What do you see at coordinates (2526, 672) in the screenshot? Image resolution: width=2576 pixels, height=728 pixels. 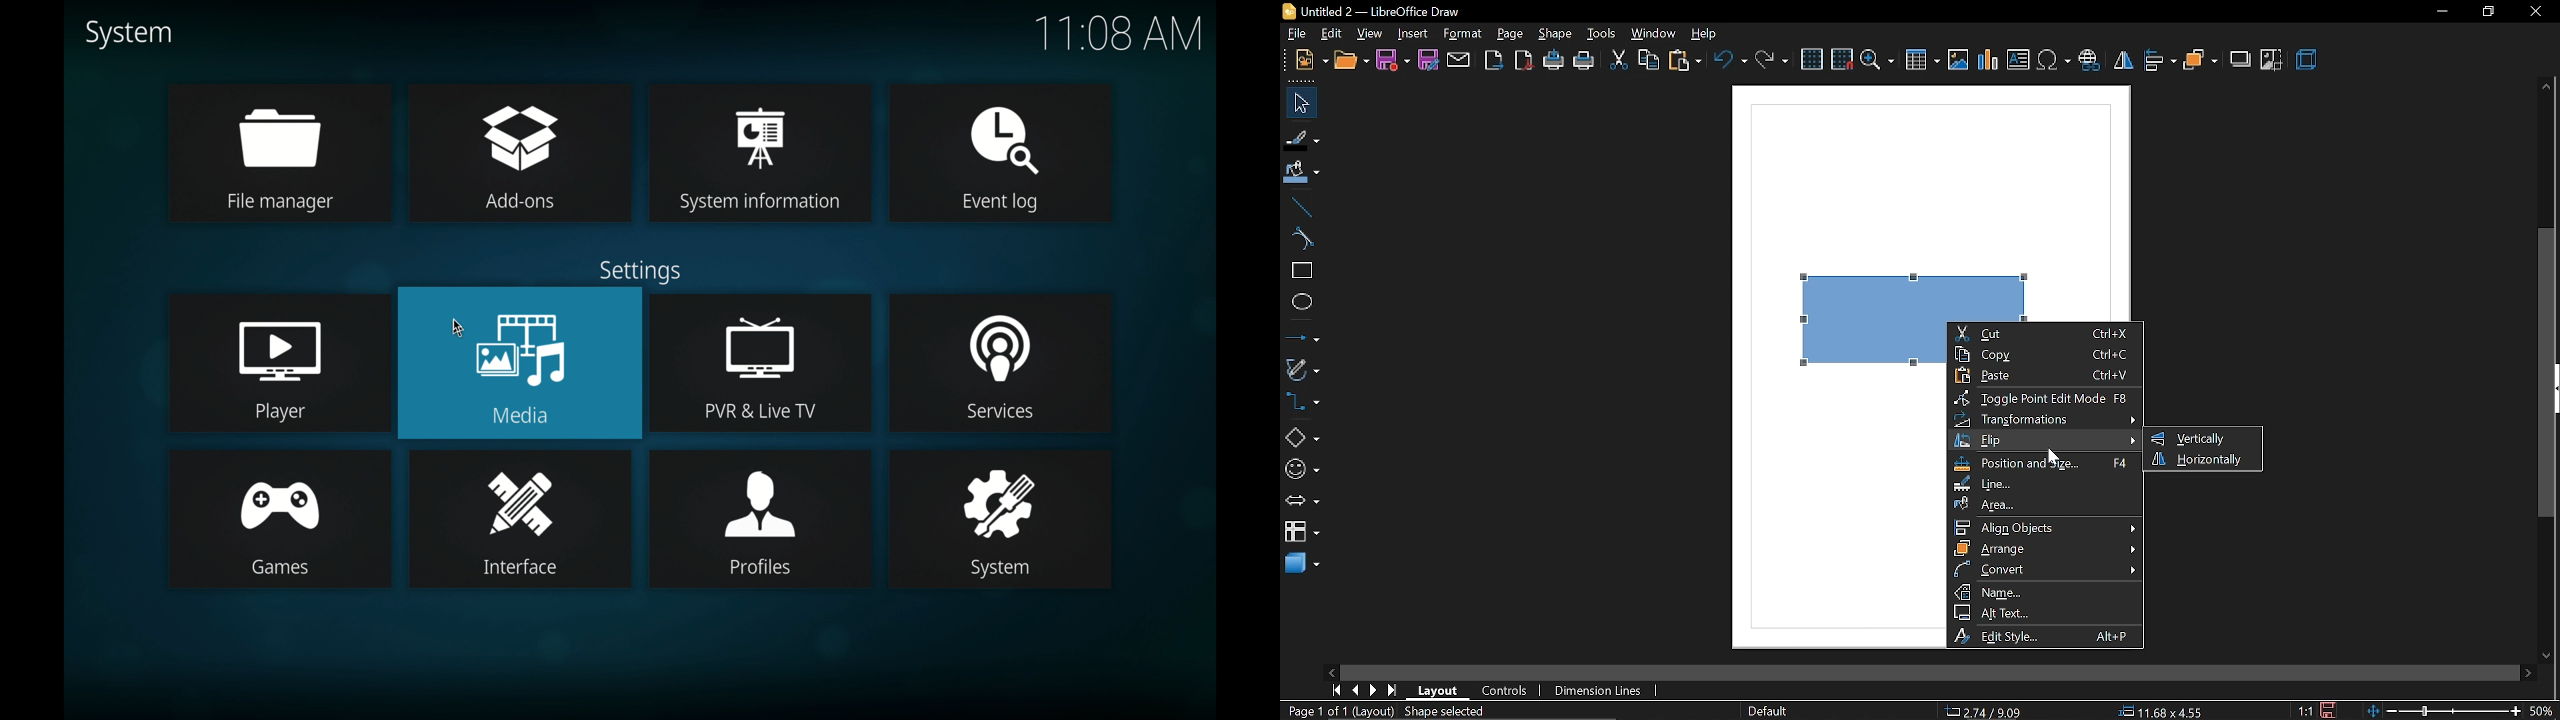 I see `move right` at bounding box center [2526, 672].